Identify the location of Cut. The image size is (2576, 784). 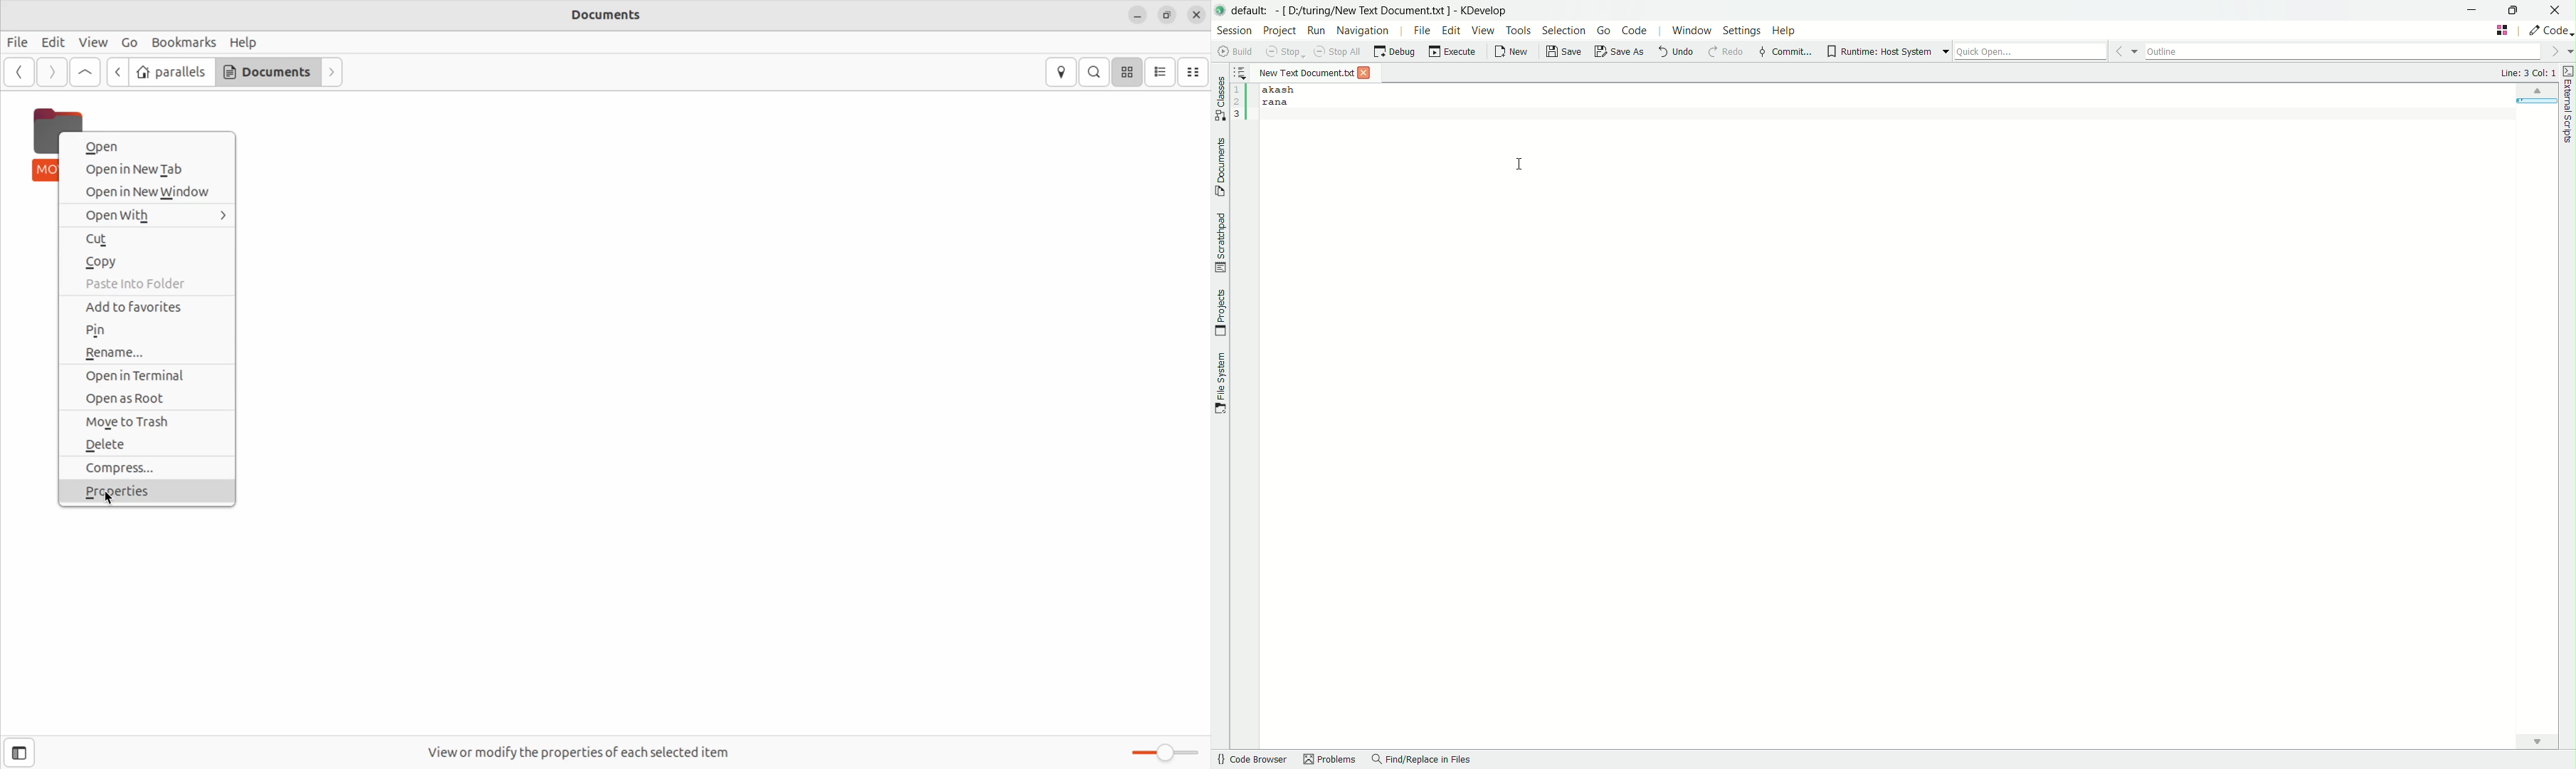
(147, 238).